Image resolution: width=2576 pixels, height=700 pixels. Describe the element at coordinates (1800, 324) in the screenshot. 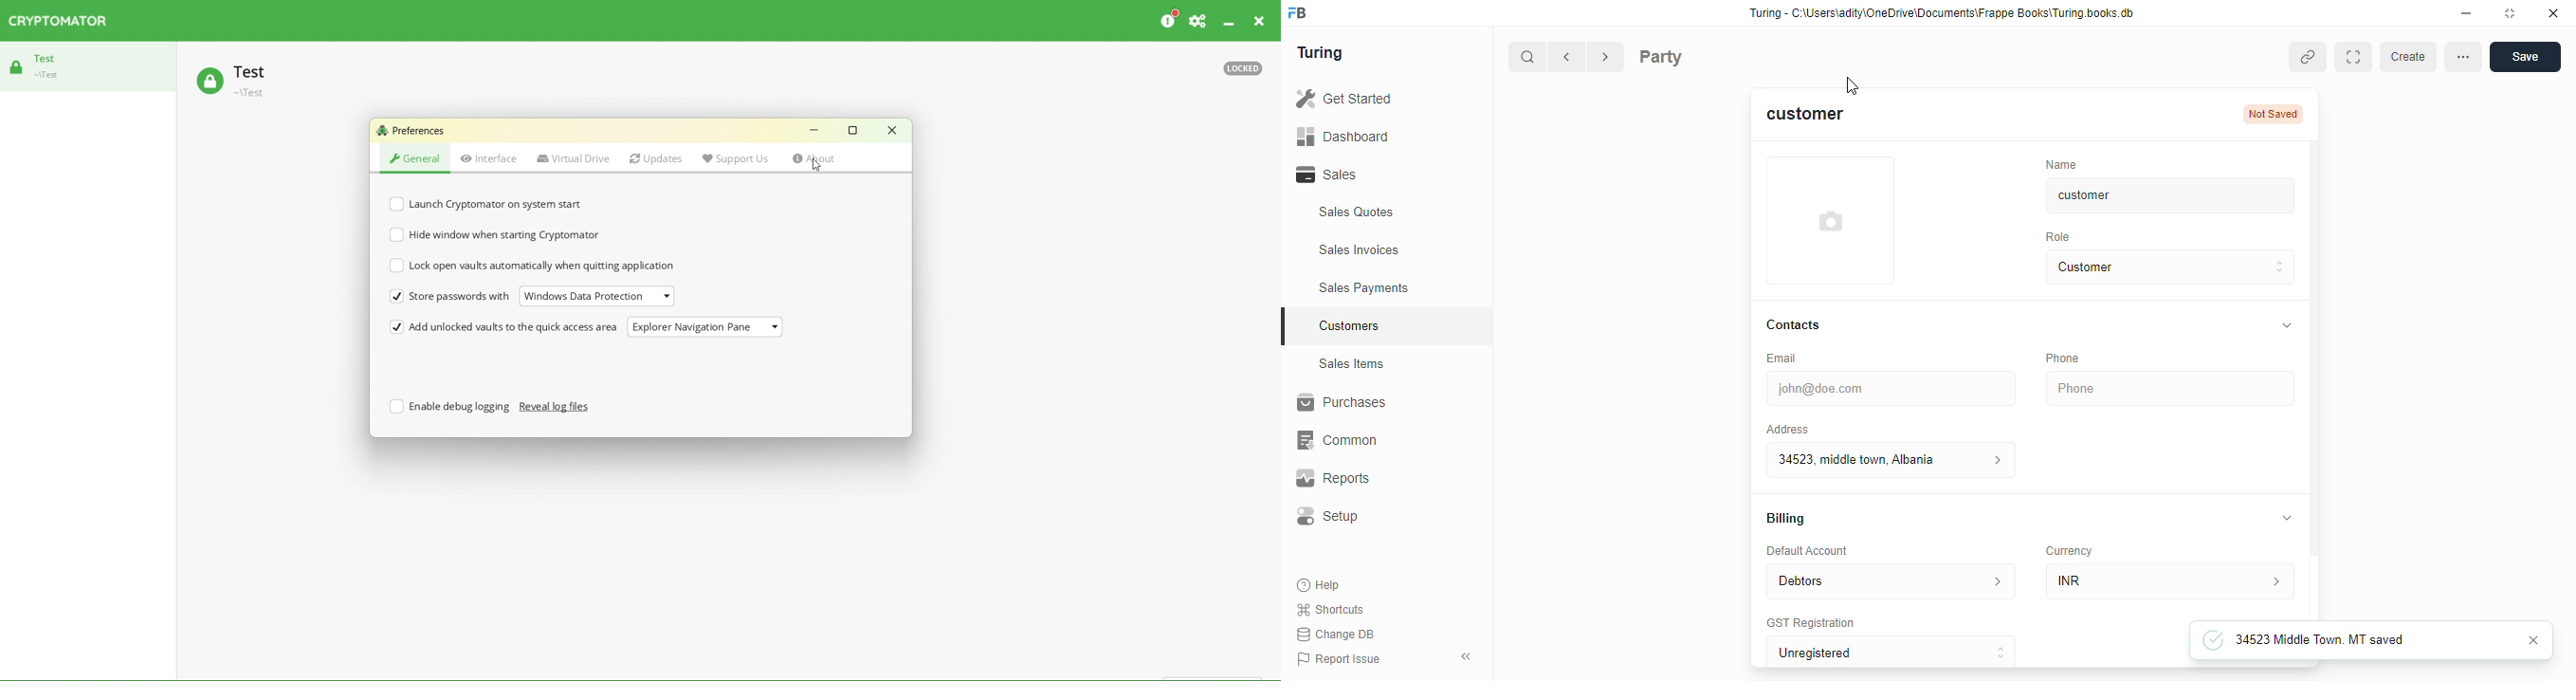

I see `Contacts` at that location.